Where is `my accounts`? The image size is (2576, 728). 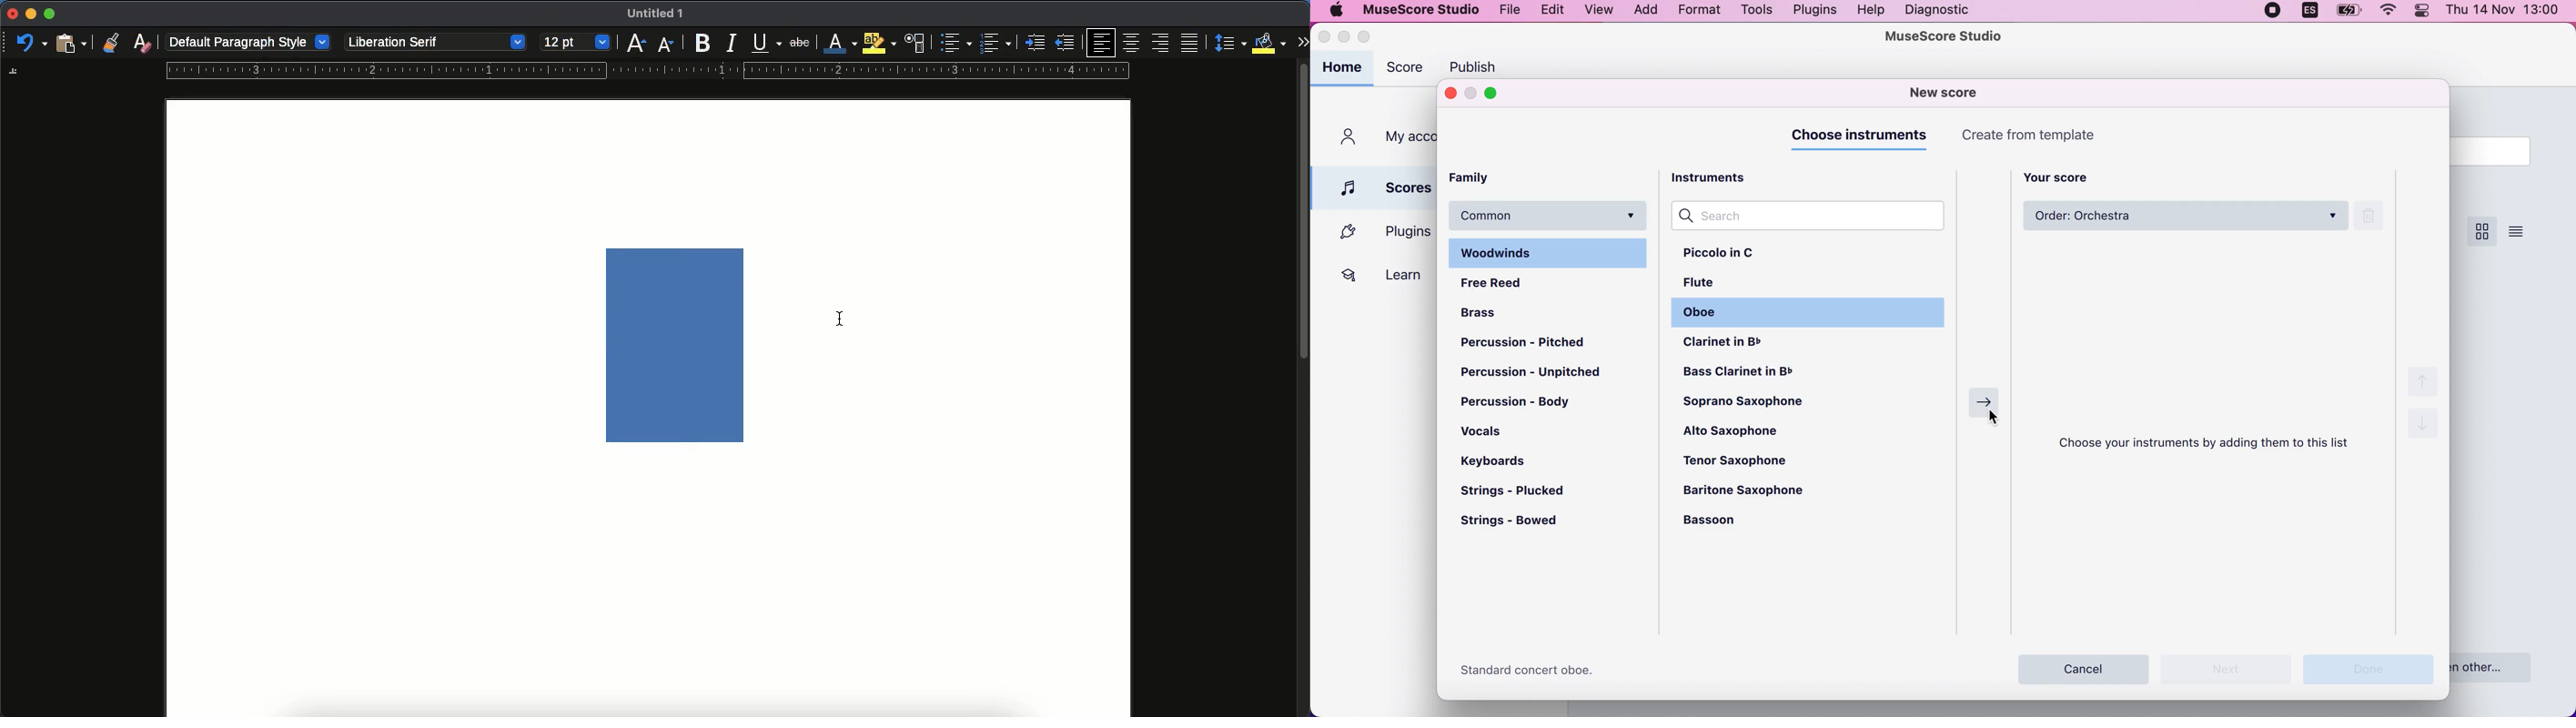 my accounts is located at coordinates (1382, 138).